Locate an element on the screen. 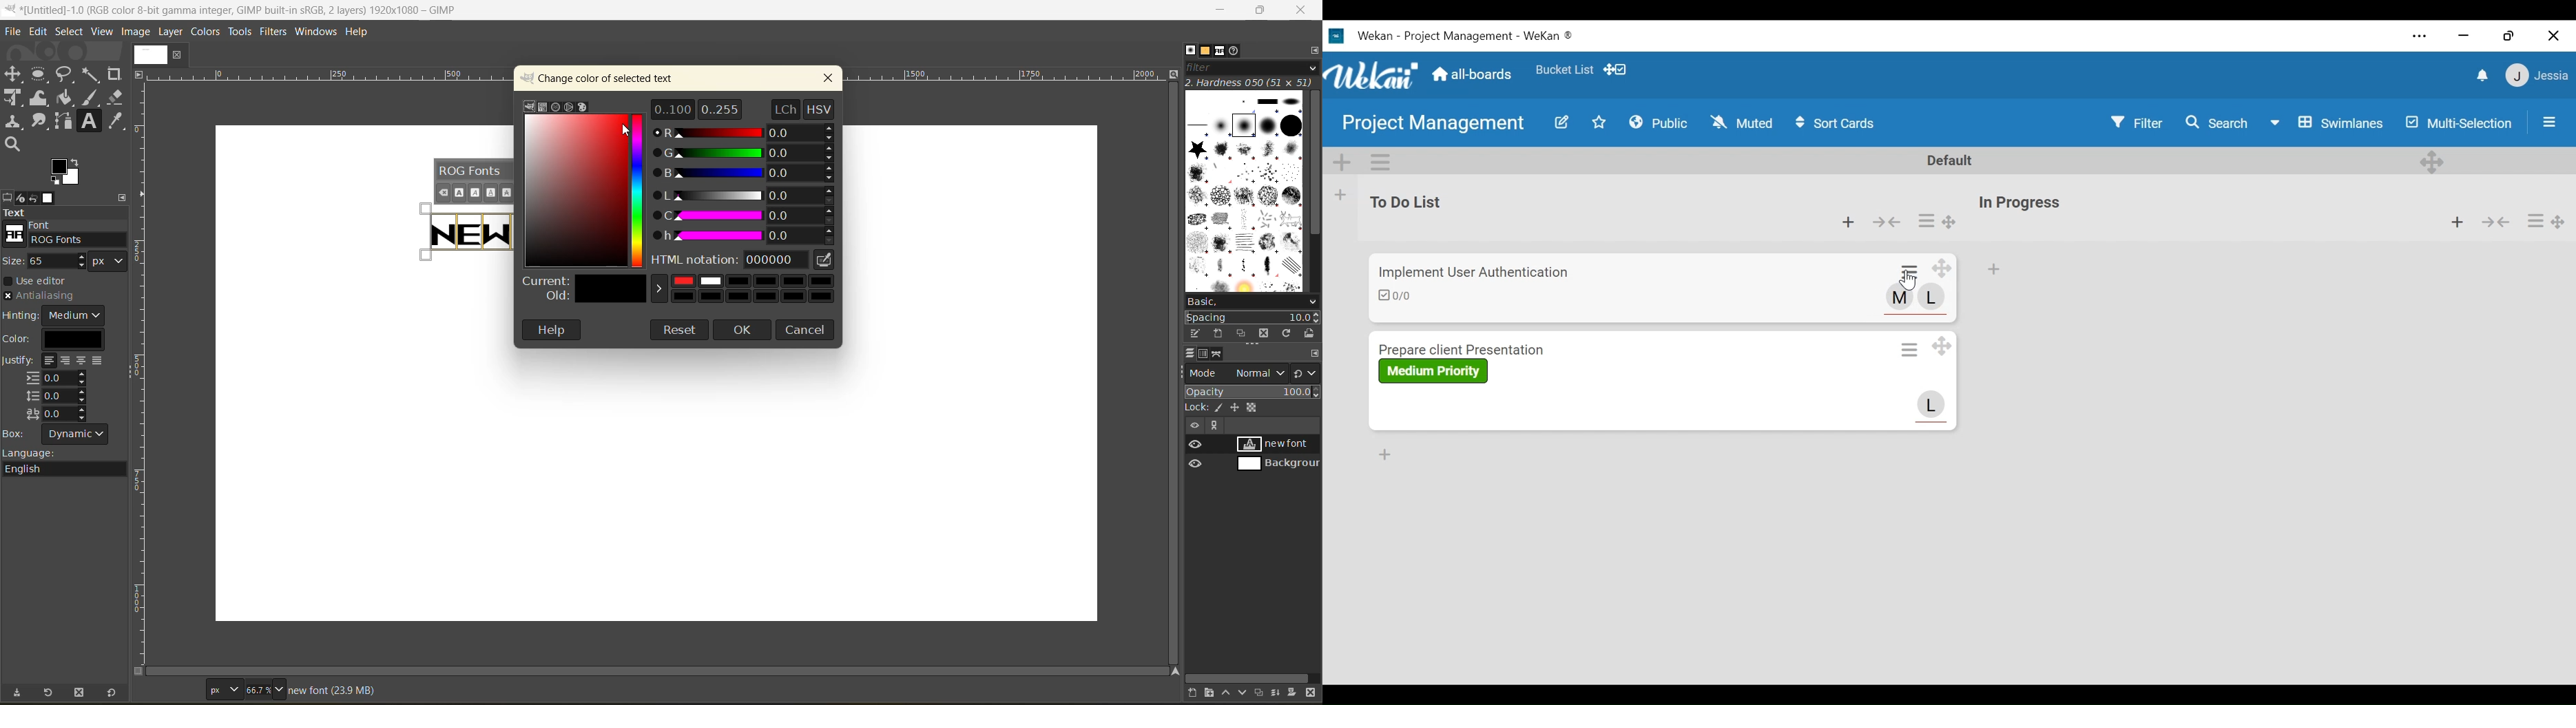 This screenshot has width=2576, height=728. Card actions is located at coordinates (1911, 270).